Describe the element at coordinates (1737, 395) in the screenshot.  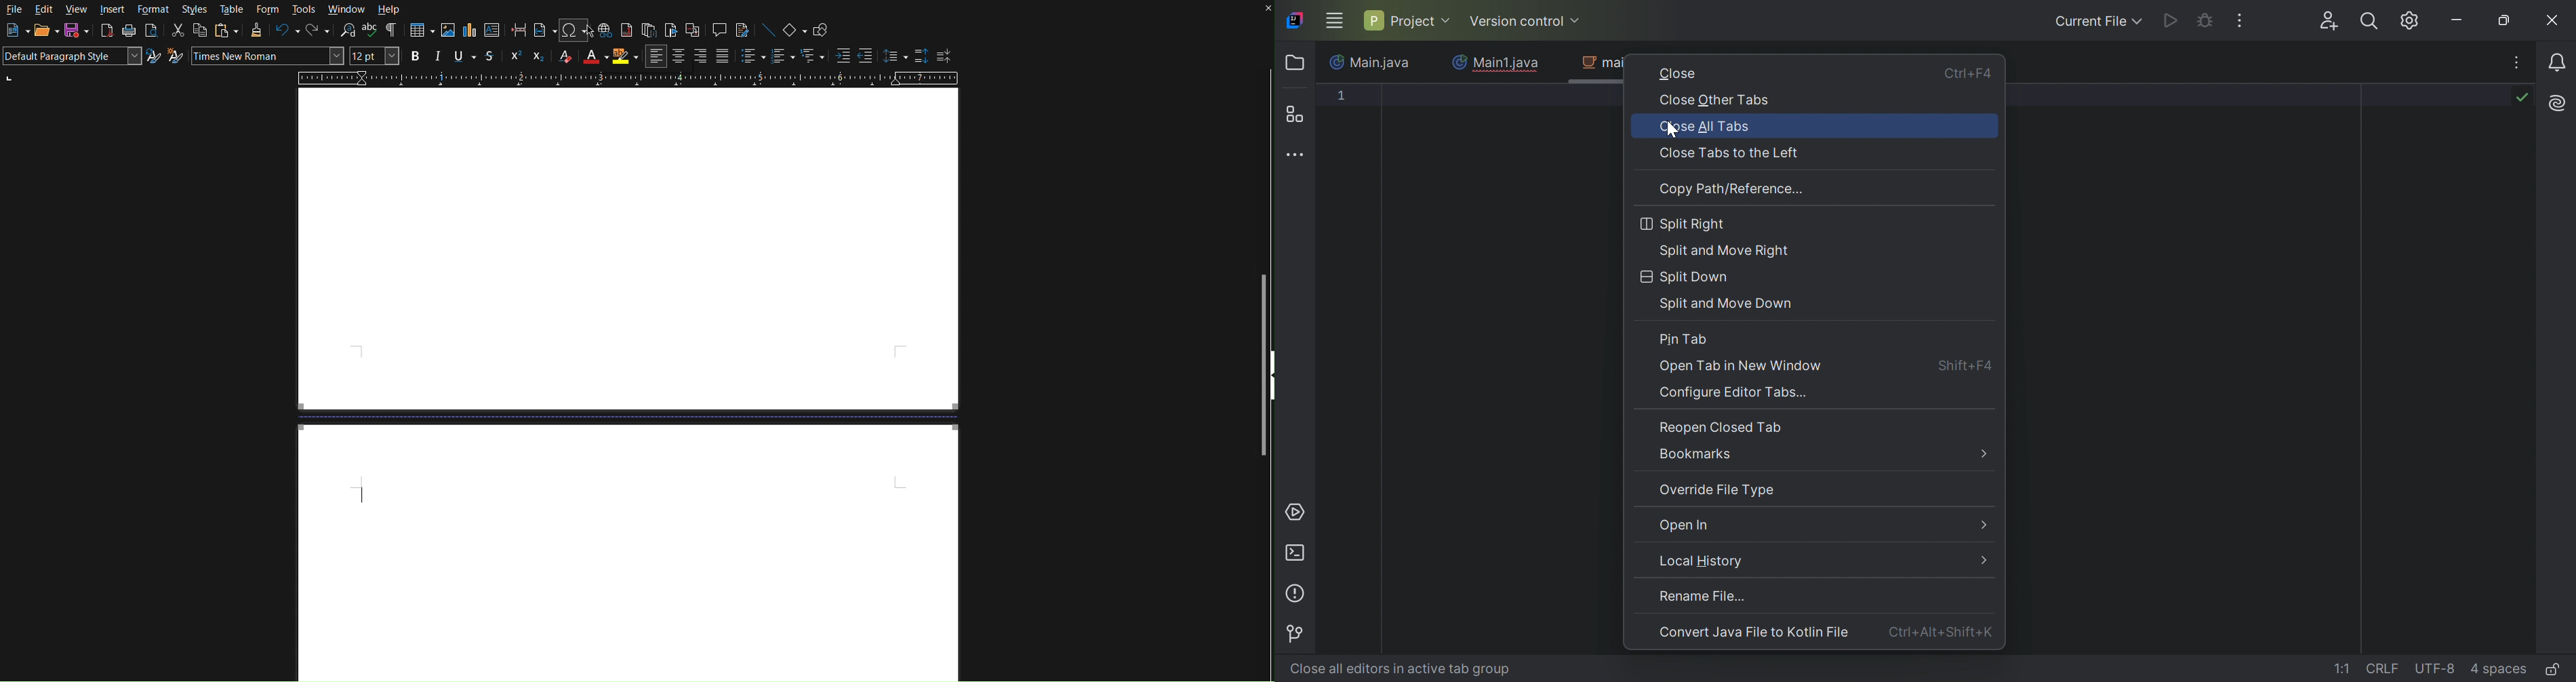
I see `Configure Editor Tabs` at that location.